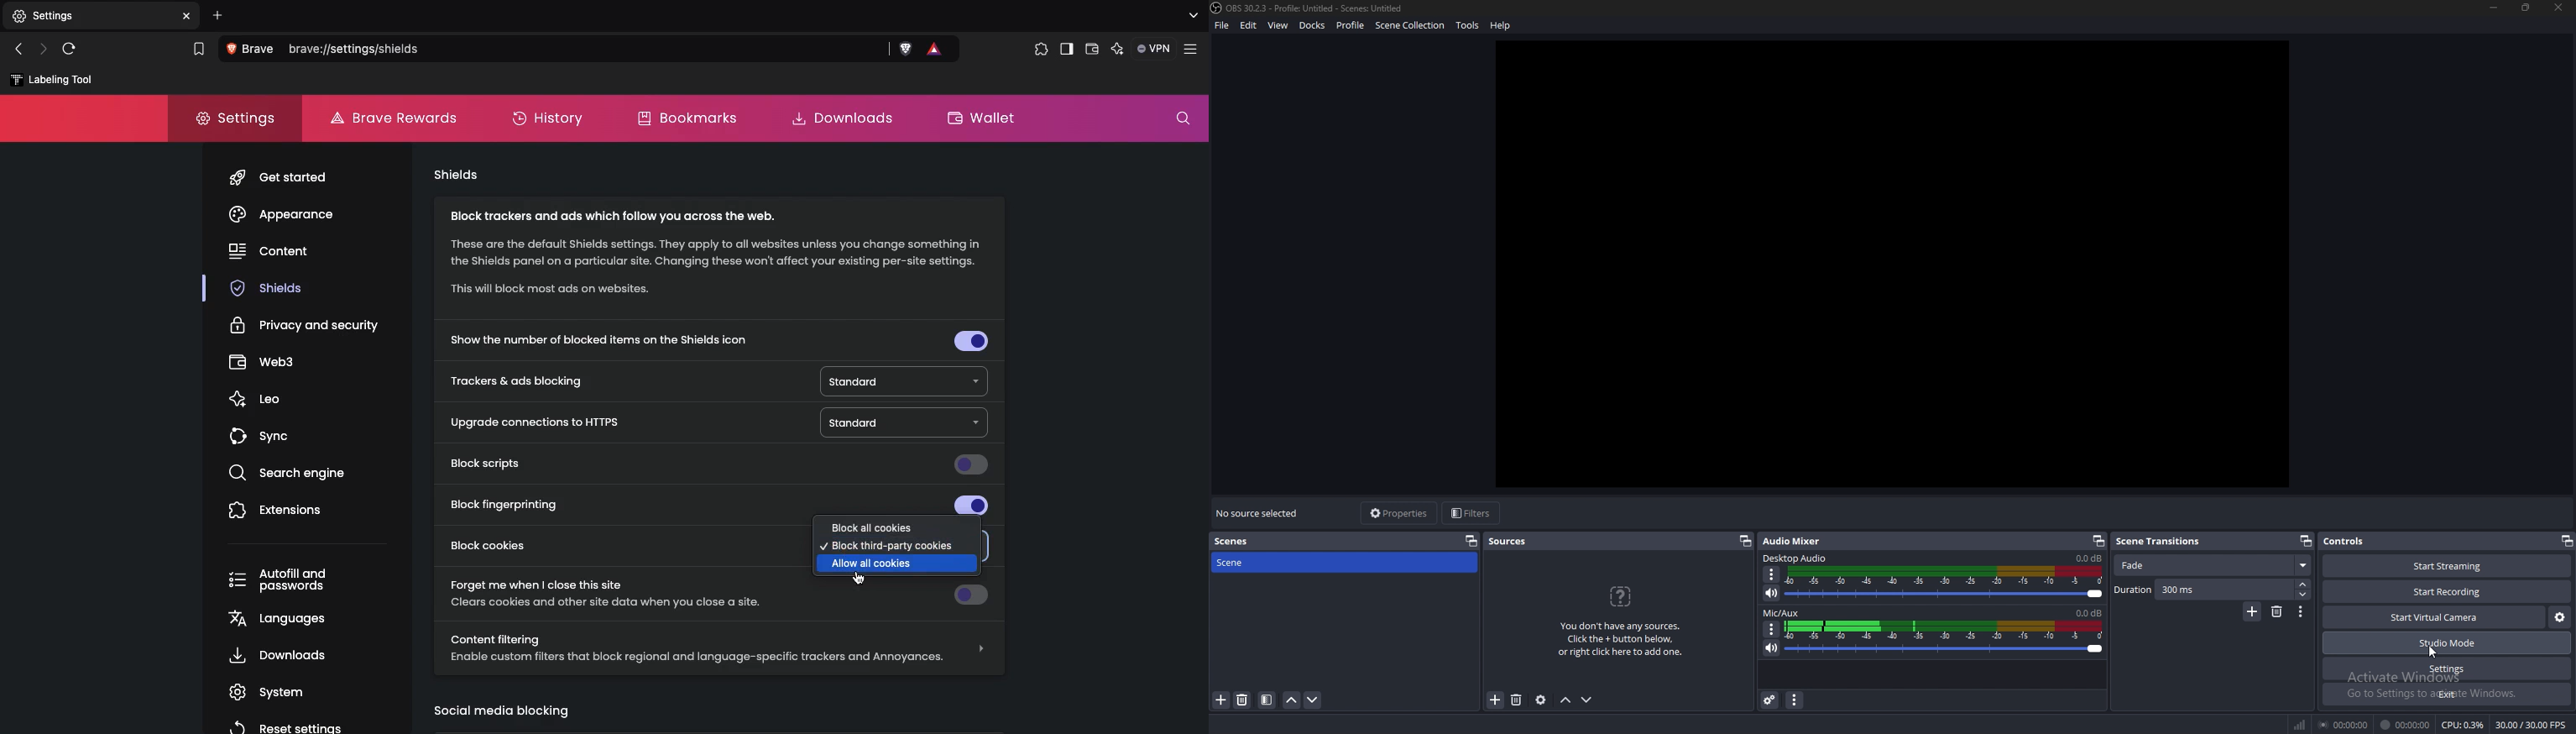 The height and width of the screenshot is (756, 2576). Describe the element at coordinates (1772, 648) in the screenshot. I see `mute` at that location.